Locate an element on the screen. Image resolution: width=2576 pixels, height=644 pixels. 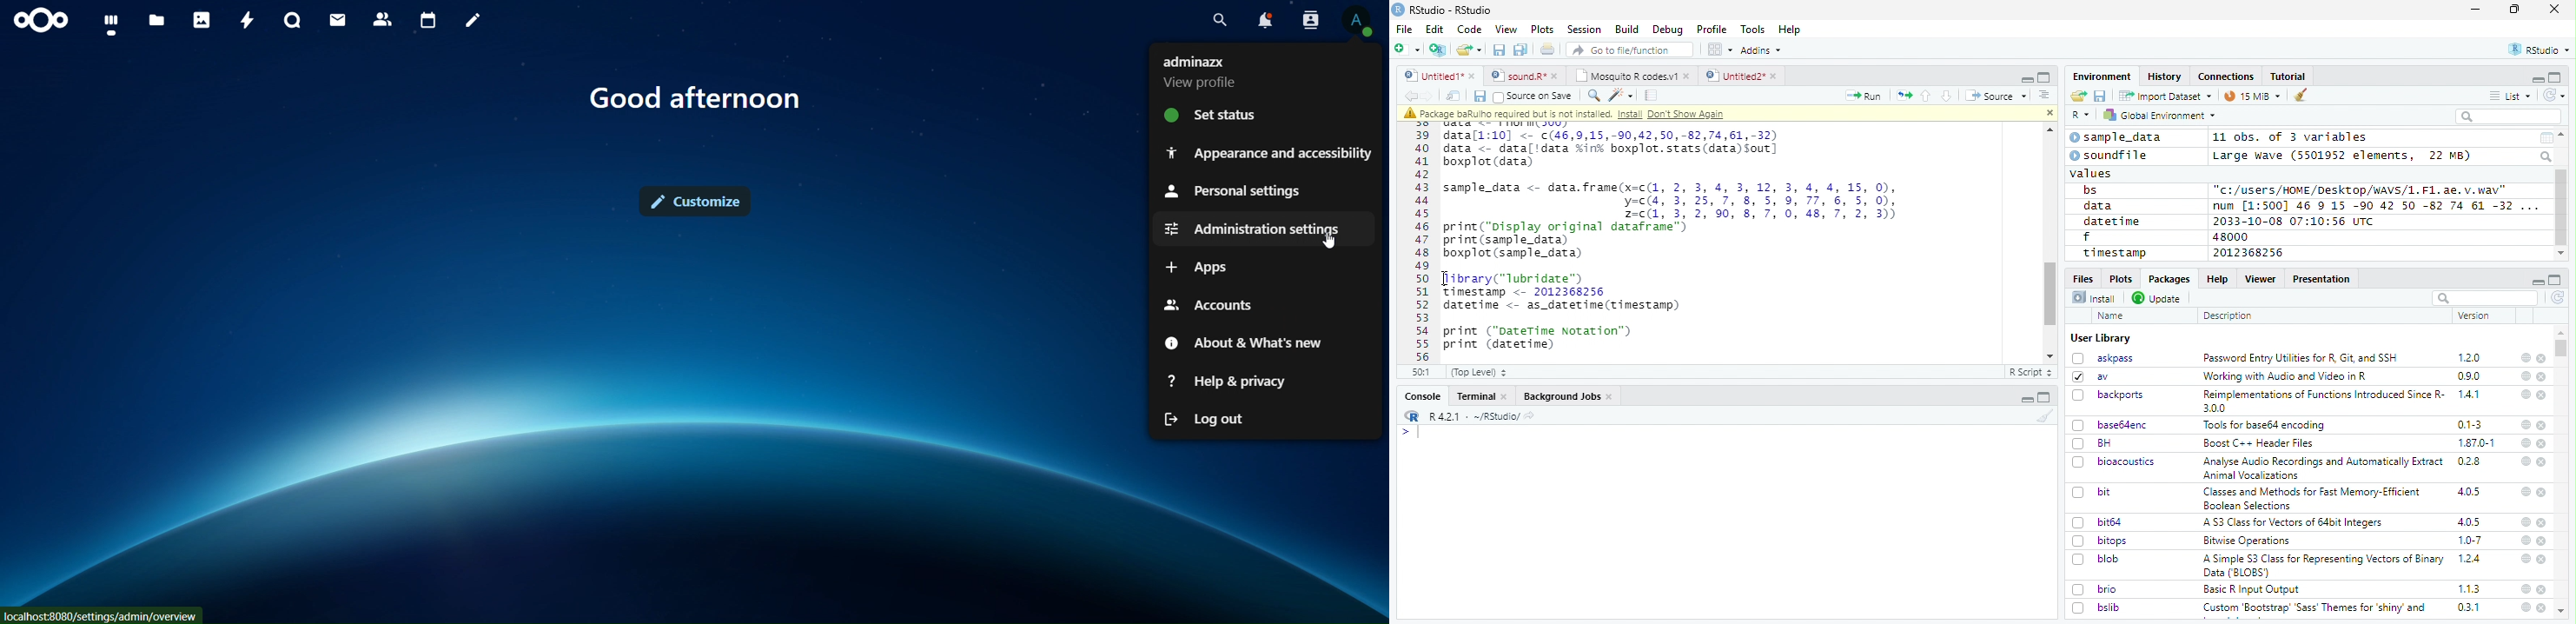
0.9.0 is located at coordinates (2469, 376).